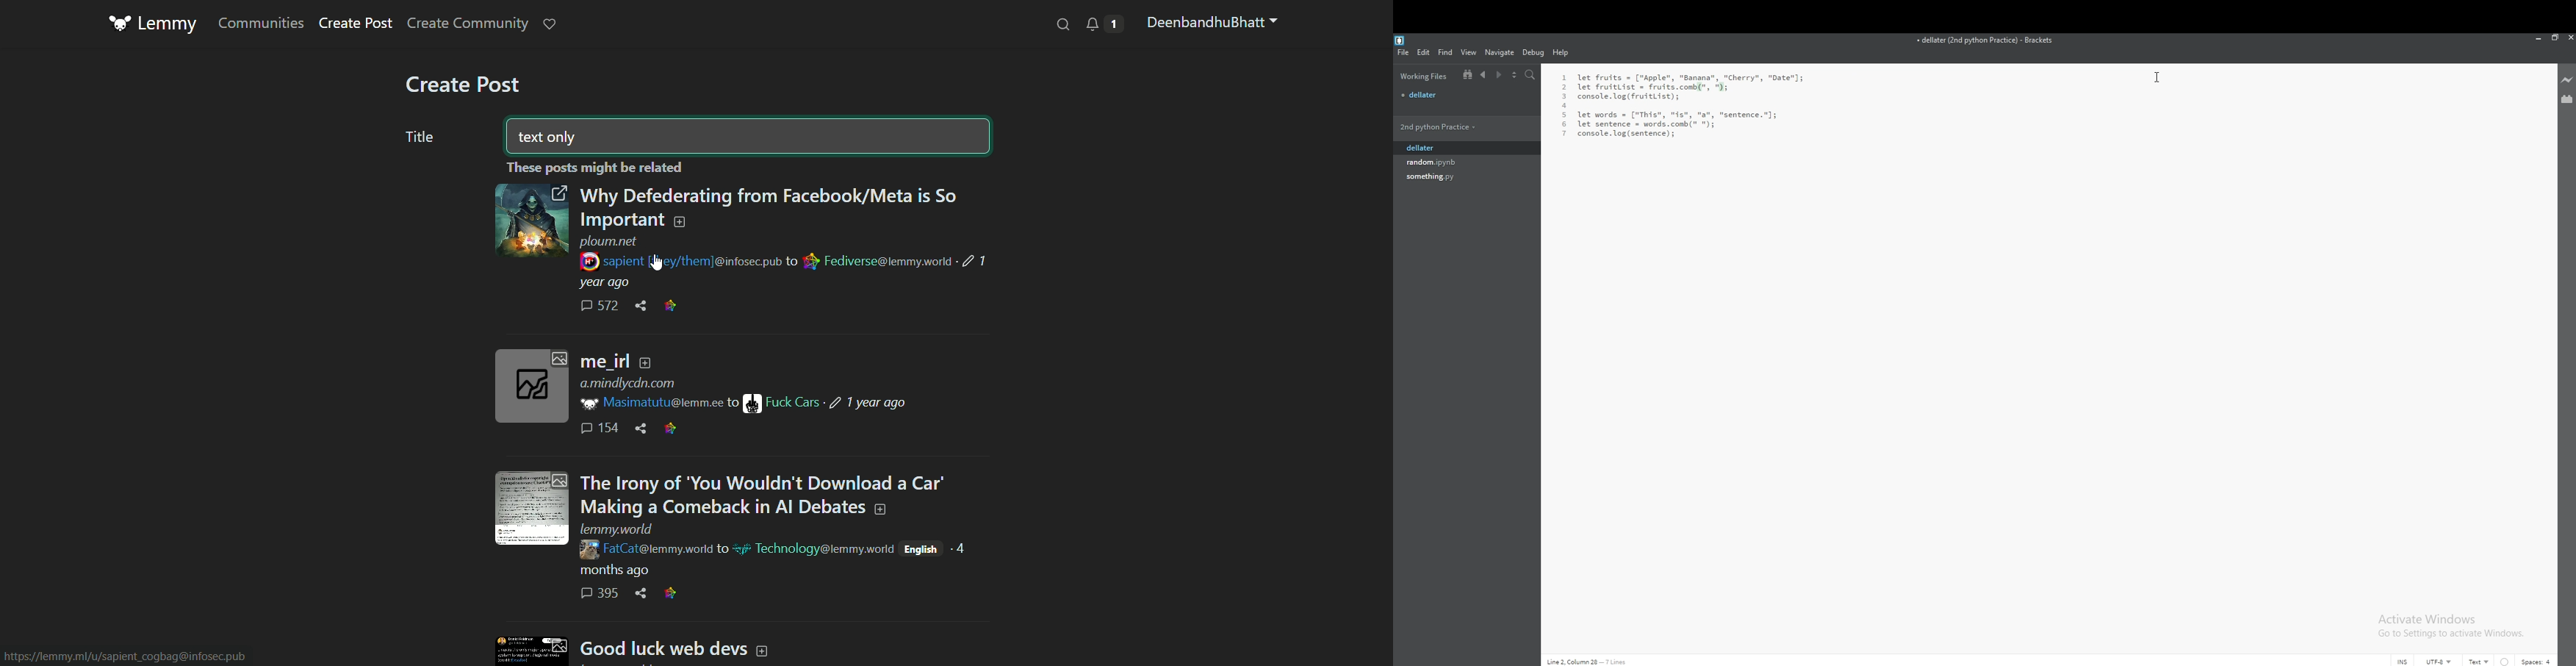 This screenshot has width=2576, height=672. I want to click on notification, so click(551, 25).